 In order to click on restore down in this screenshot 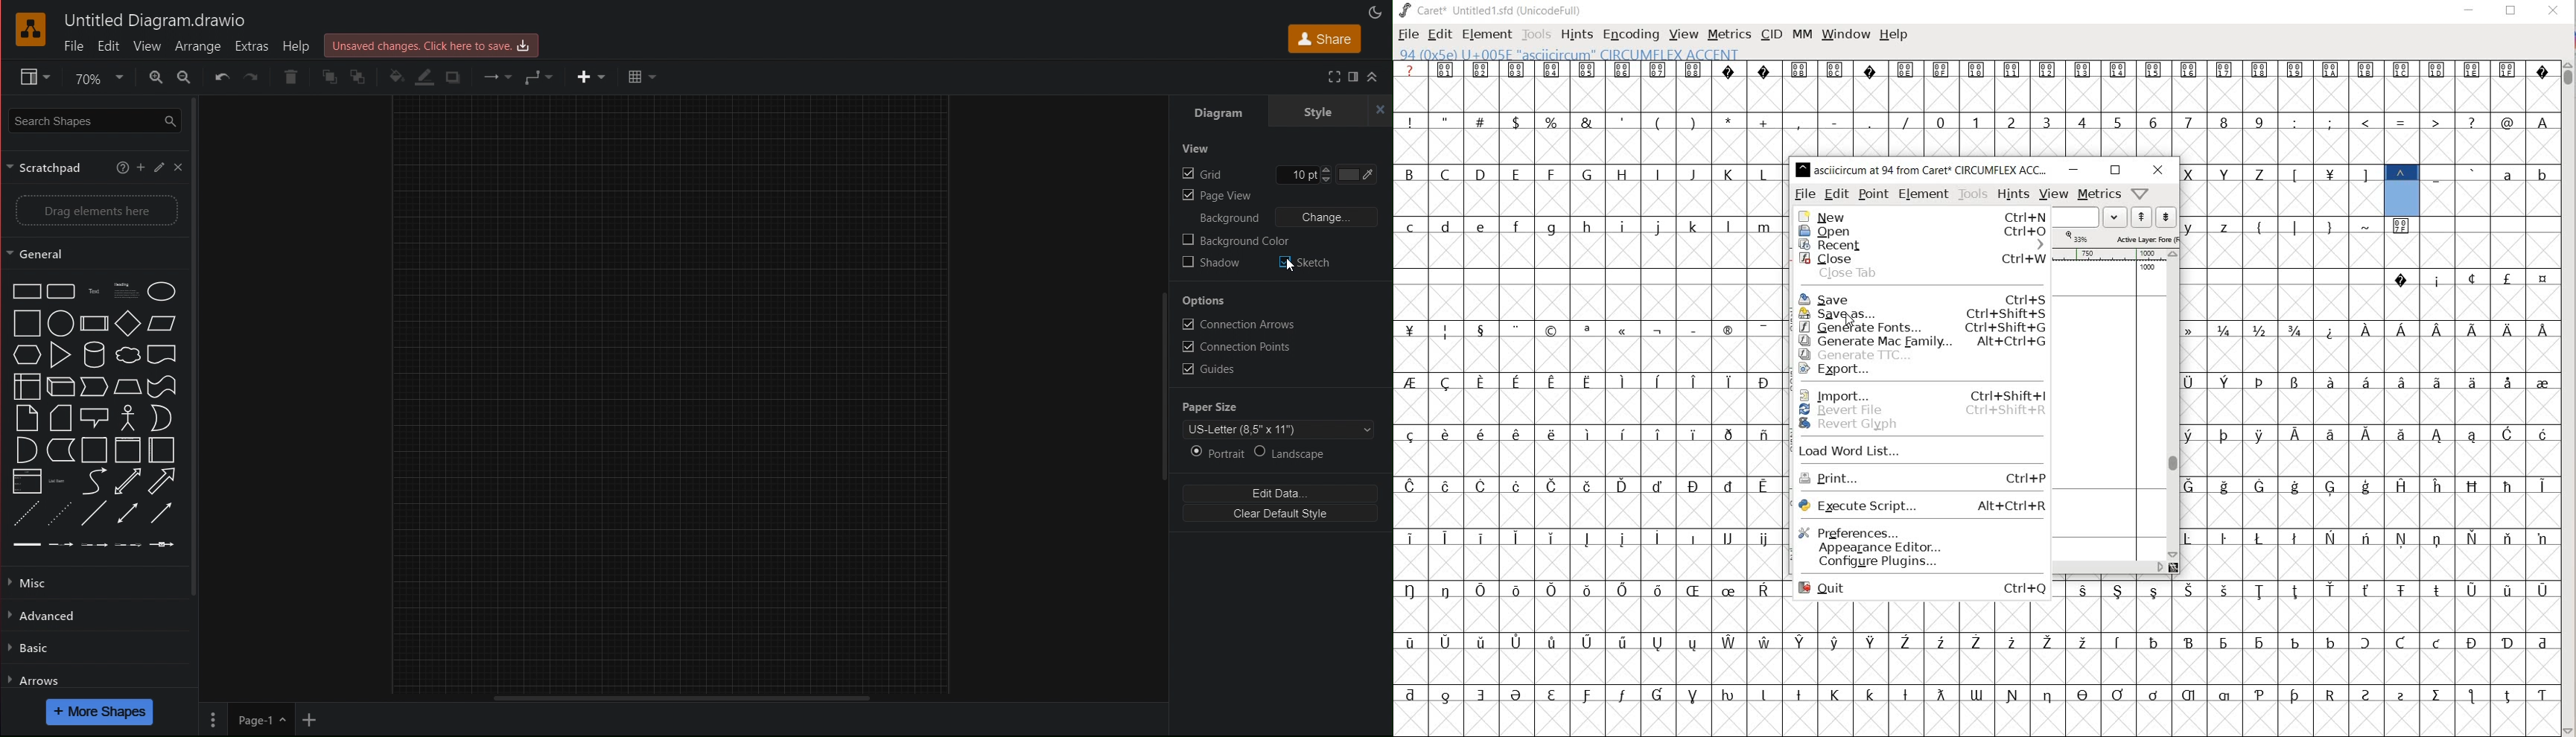, I will do `click(2115, 171)`.